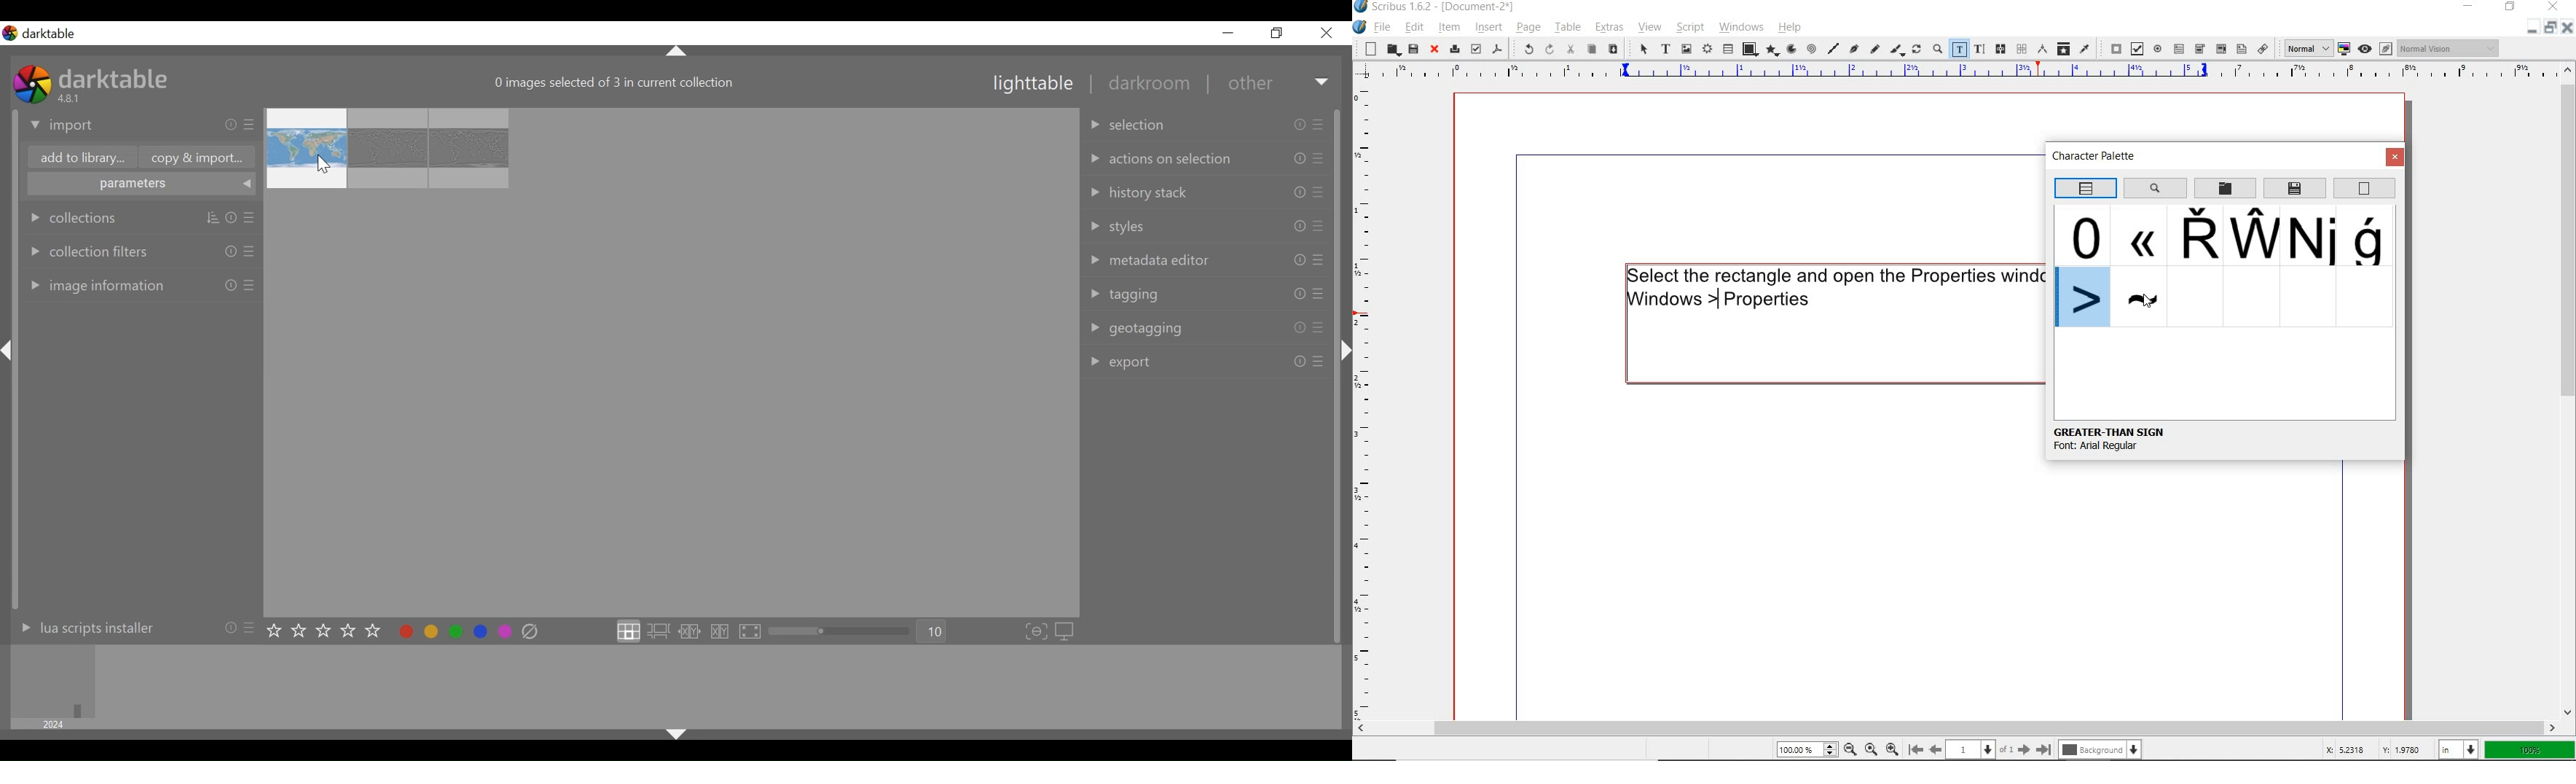  Describe the element at coordinates (1805, 749) in the screenshot. I see `100.00%` at that location.